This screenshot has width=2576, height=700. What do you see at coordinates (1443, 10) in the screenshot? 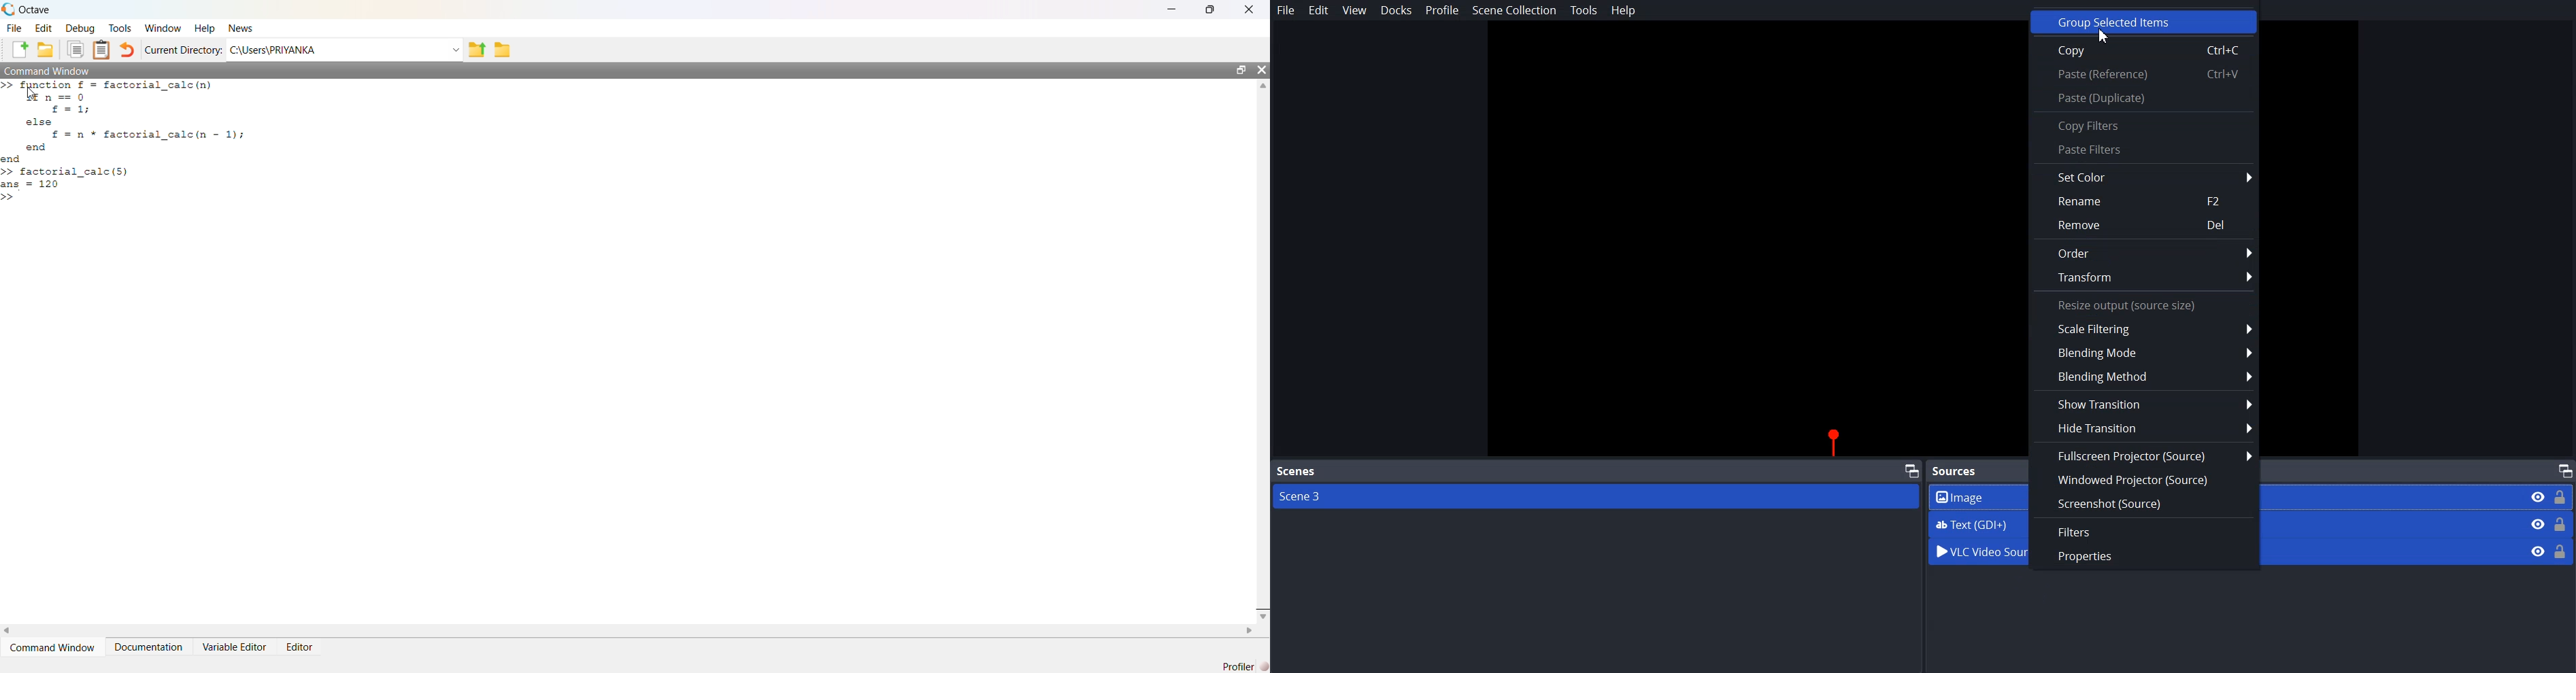
I see `Profile` at bounding box center [1443, 10].